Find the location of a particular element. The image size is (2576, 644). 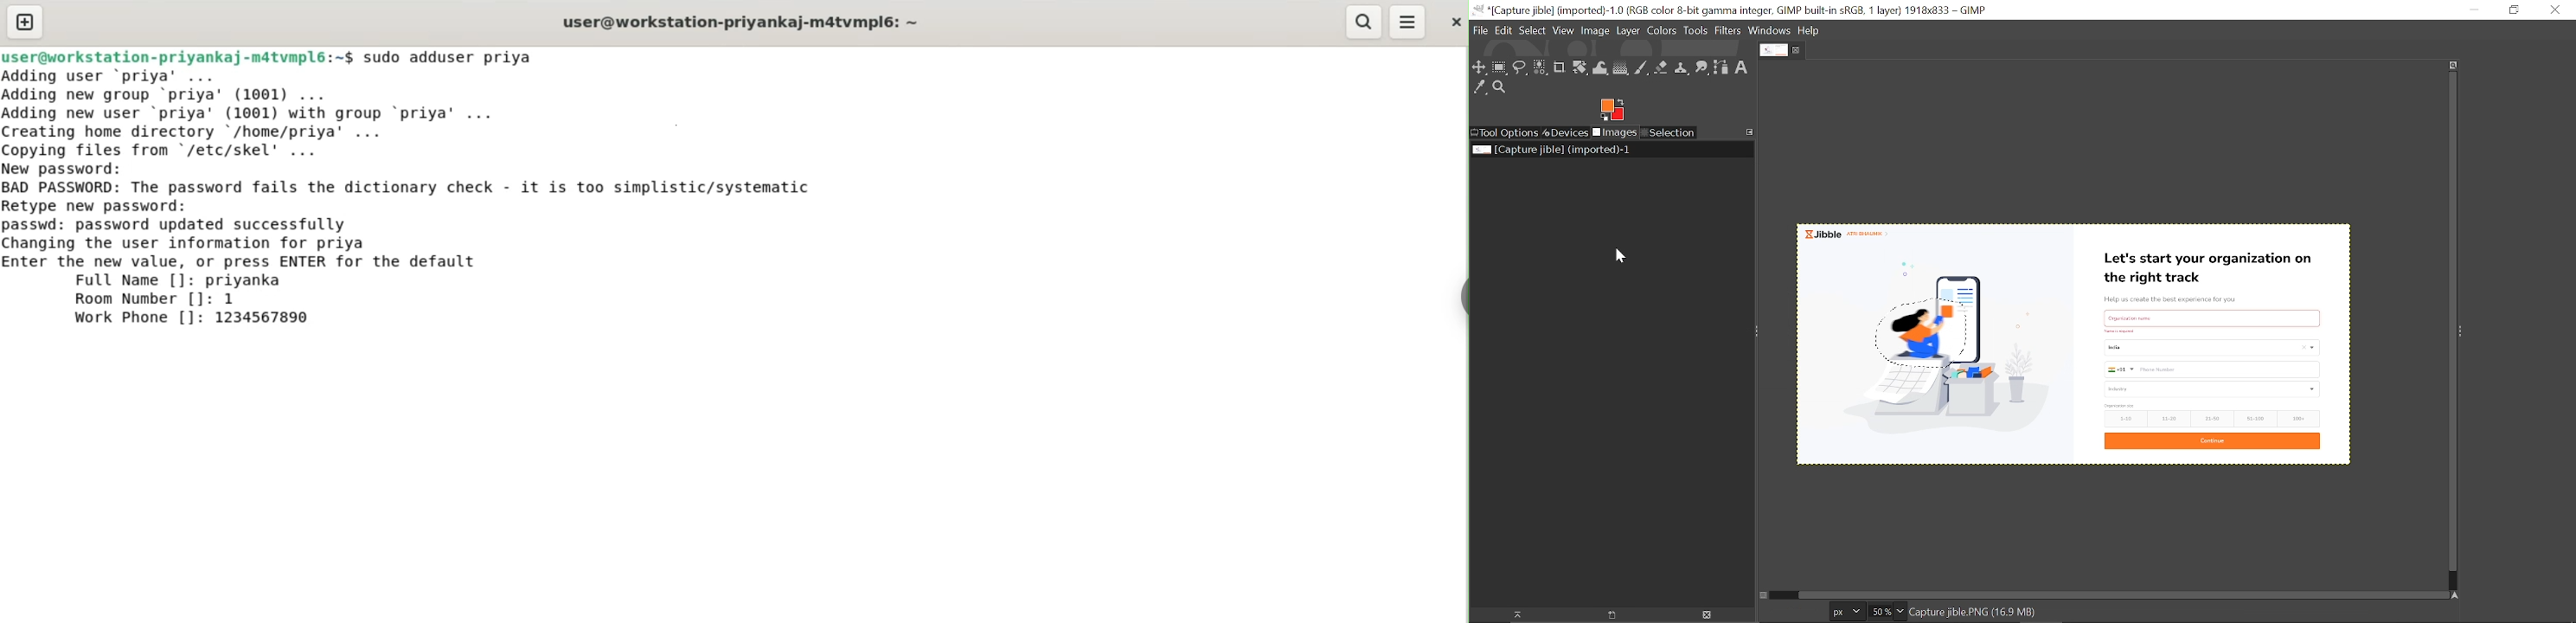

Sidebar menu is located at coordinates (2464, 330).